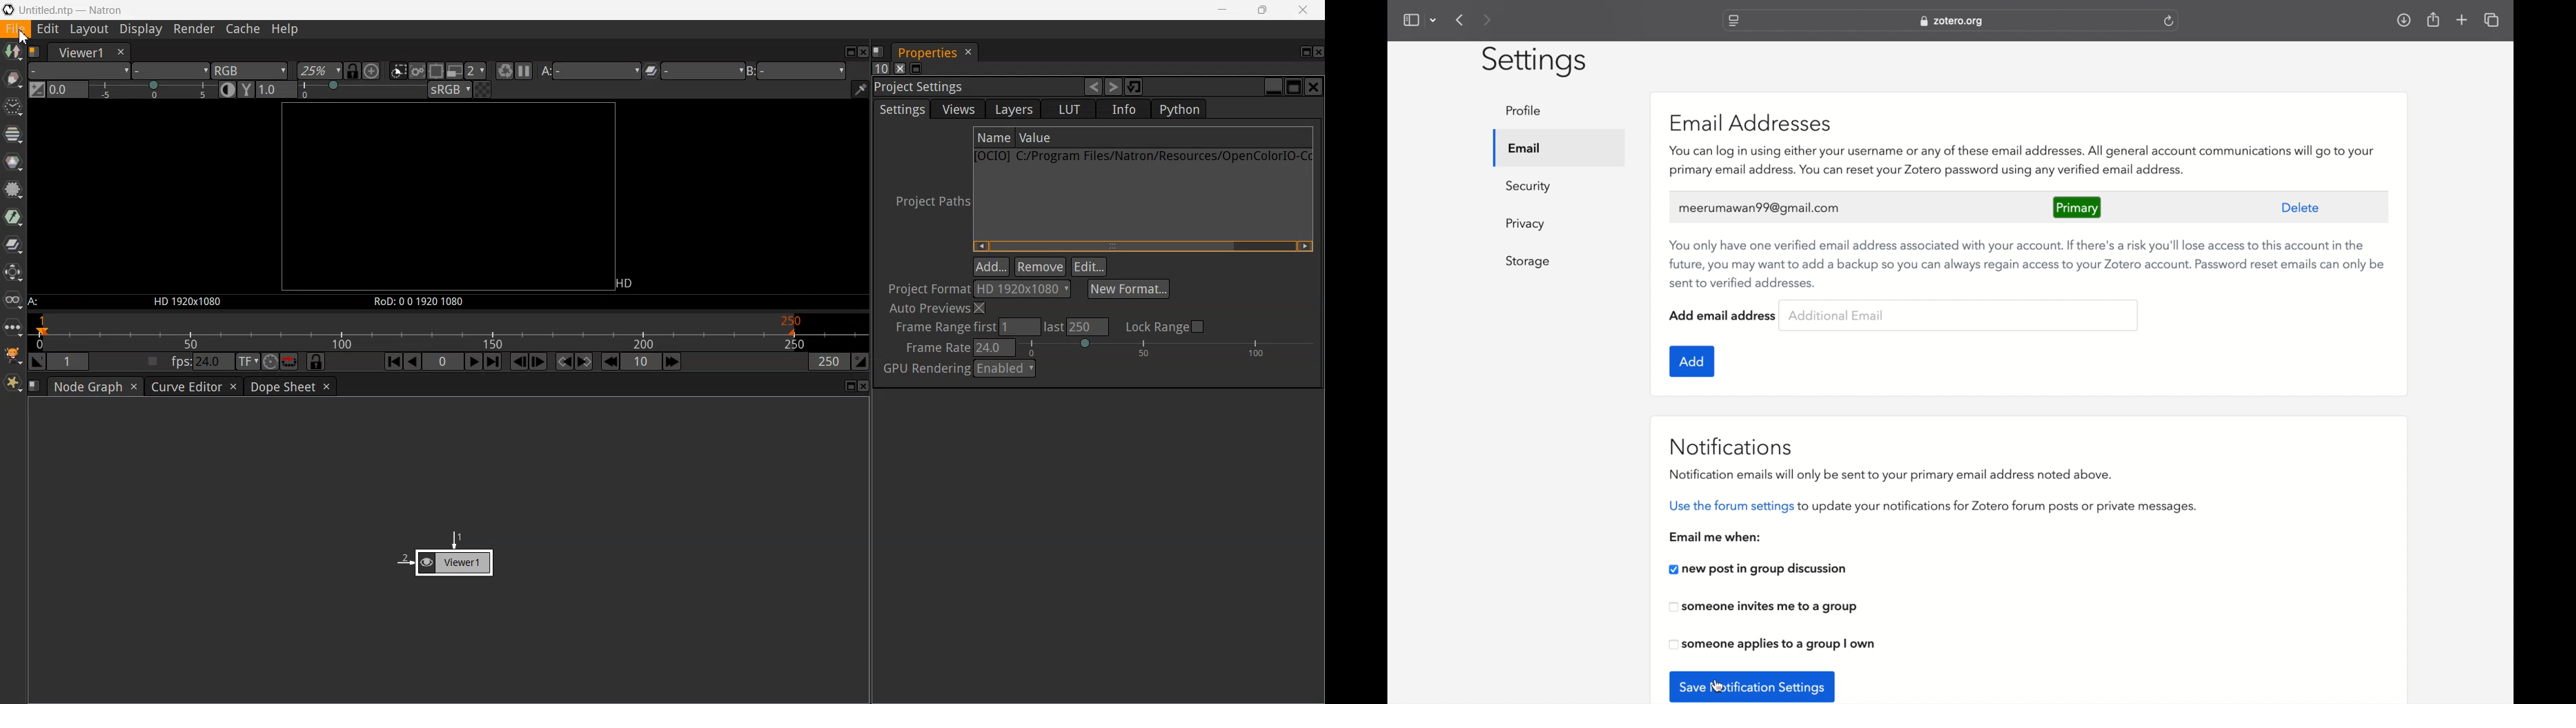 This screenshot has height=728, width=2576. What do you see at coordinates (2078, 207) in the screenshot?
I see `primary` at bounding box center [2078, 207].